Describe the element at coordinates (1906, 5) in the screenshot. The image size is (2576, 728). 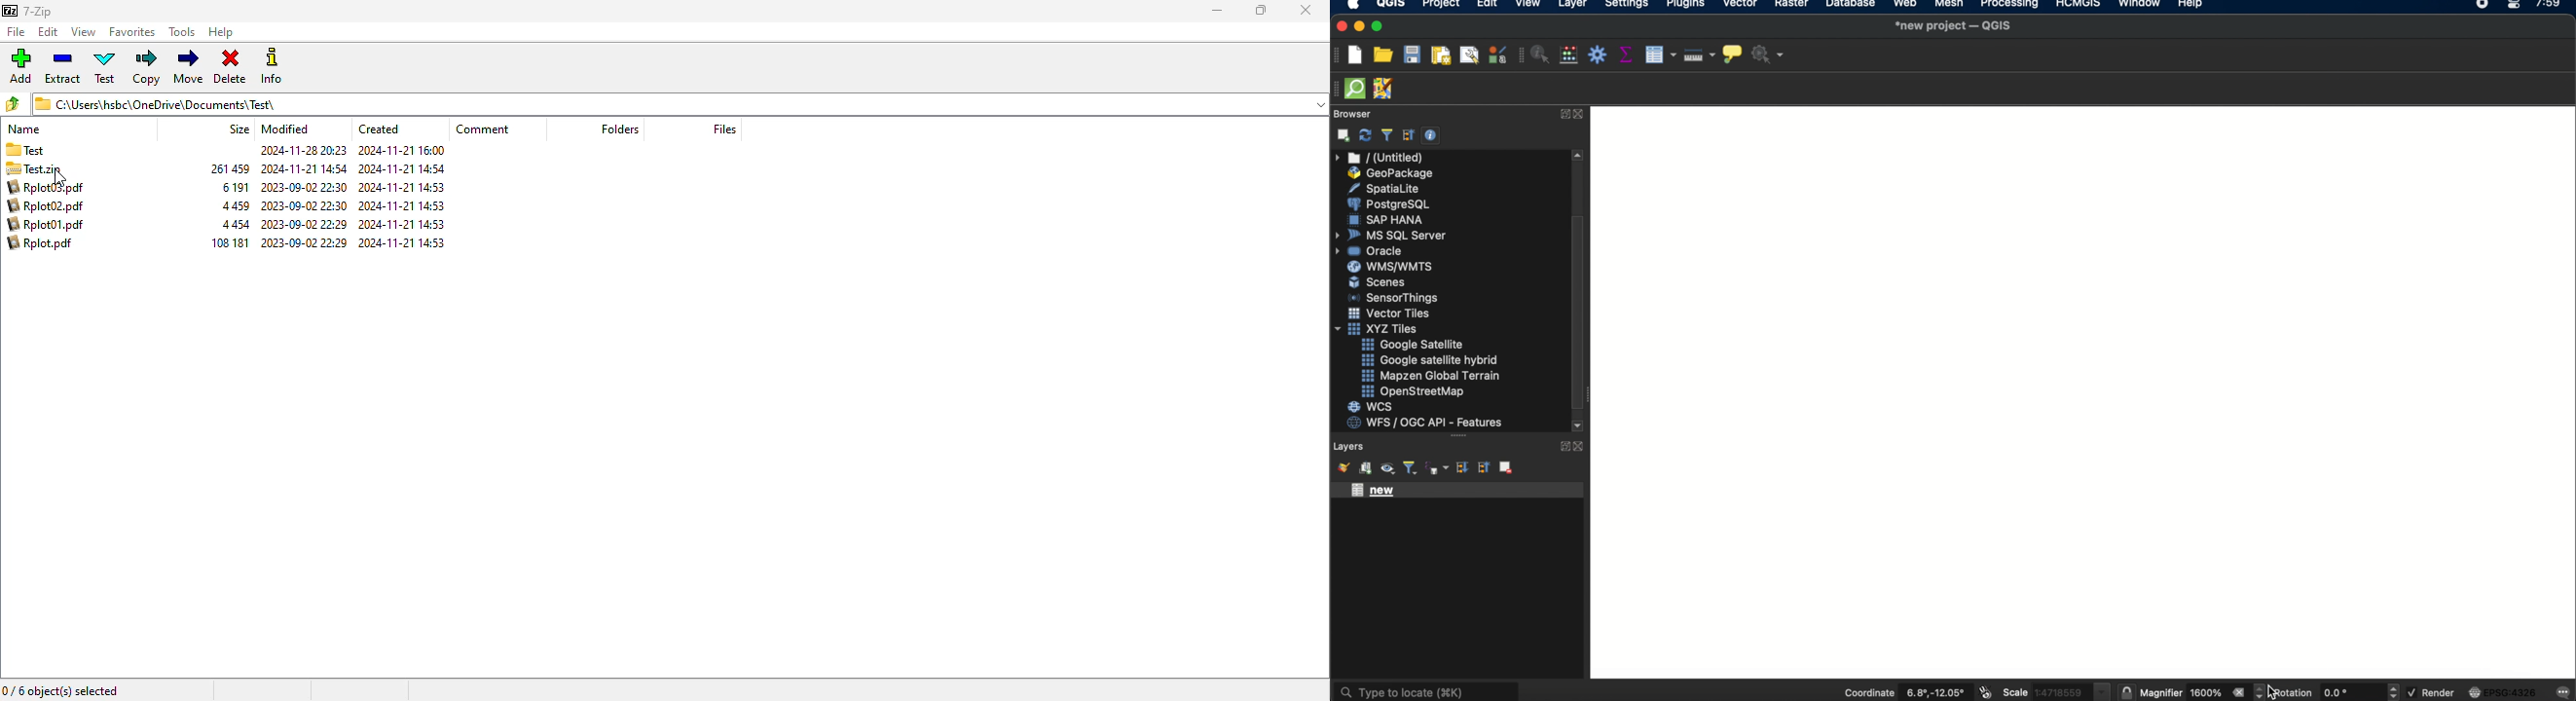
I see `web` at that location.